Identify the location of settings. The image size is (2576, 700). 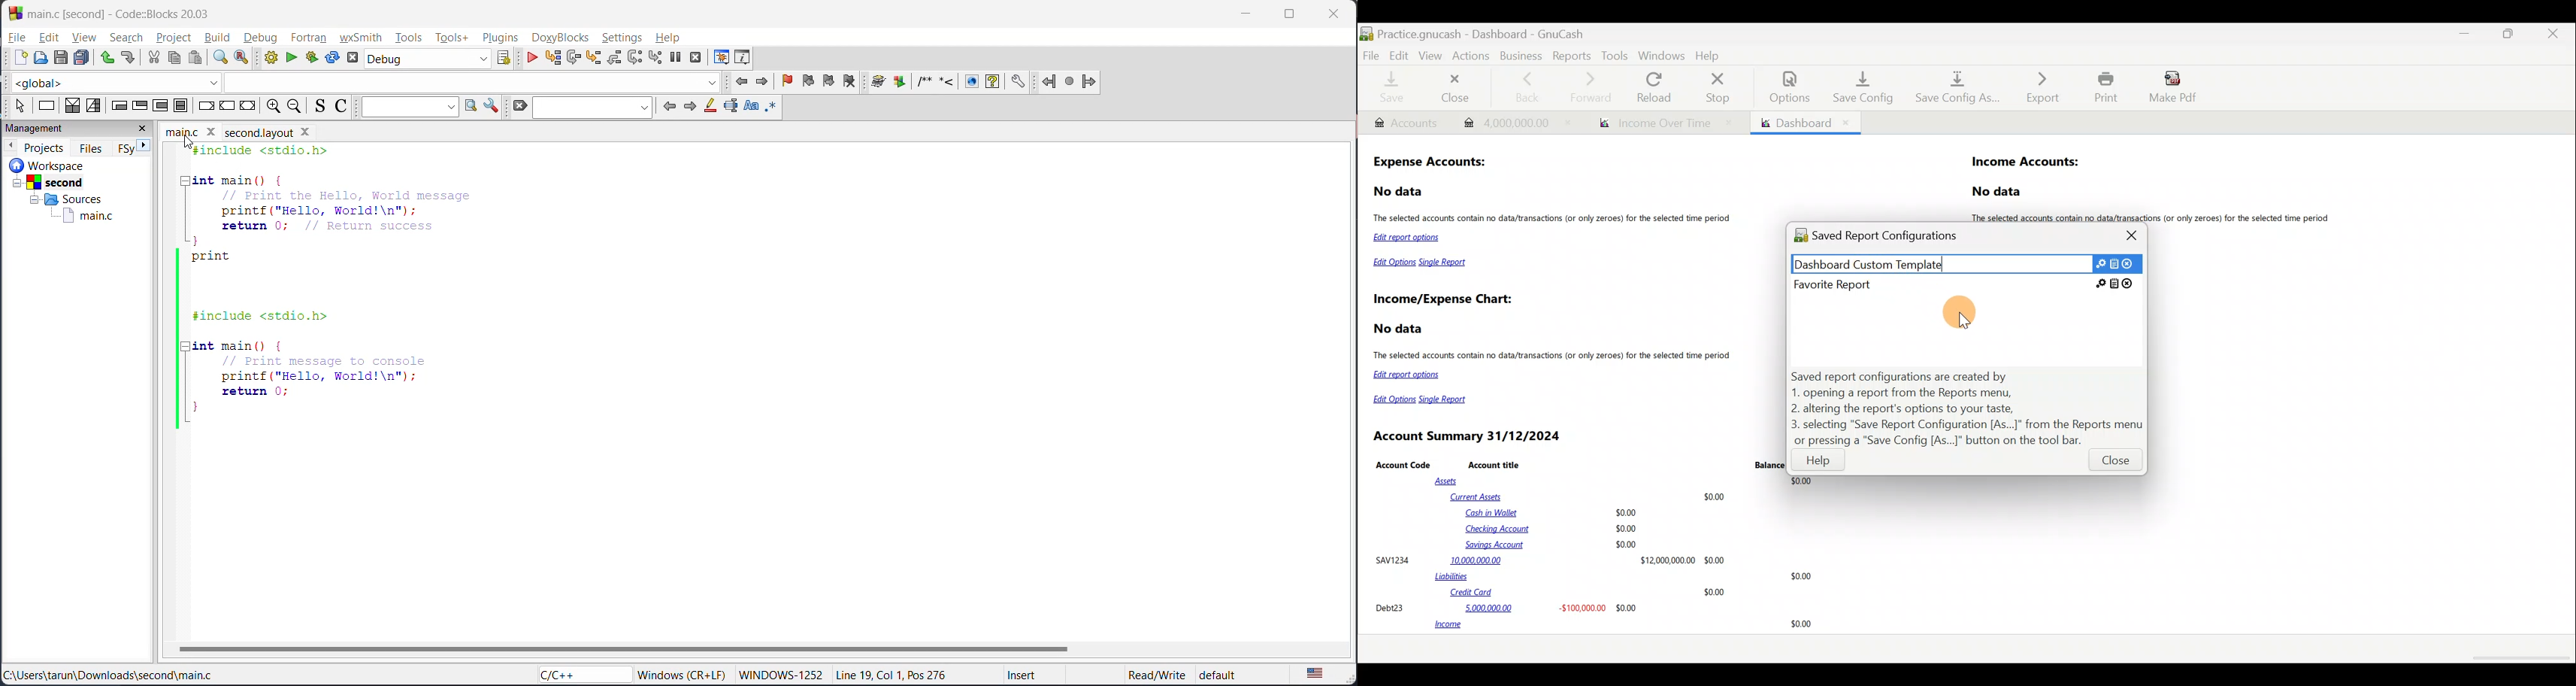
(622, 38).